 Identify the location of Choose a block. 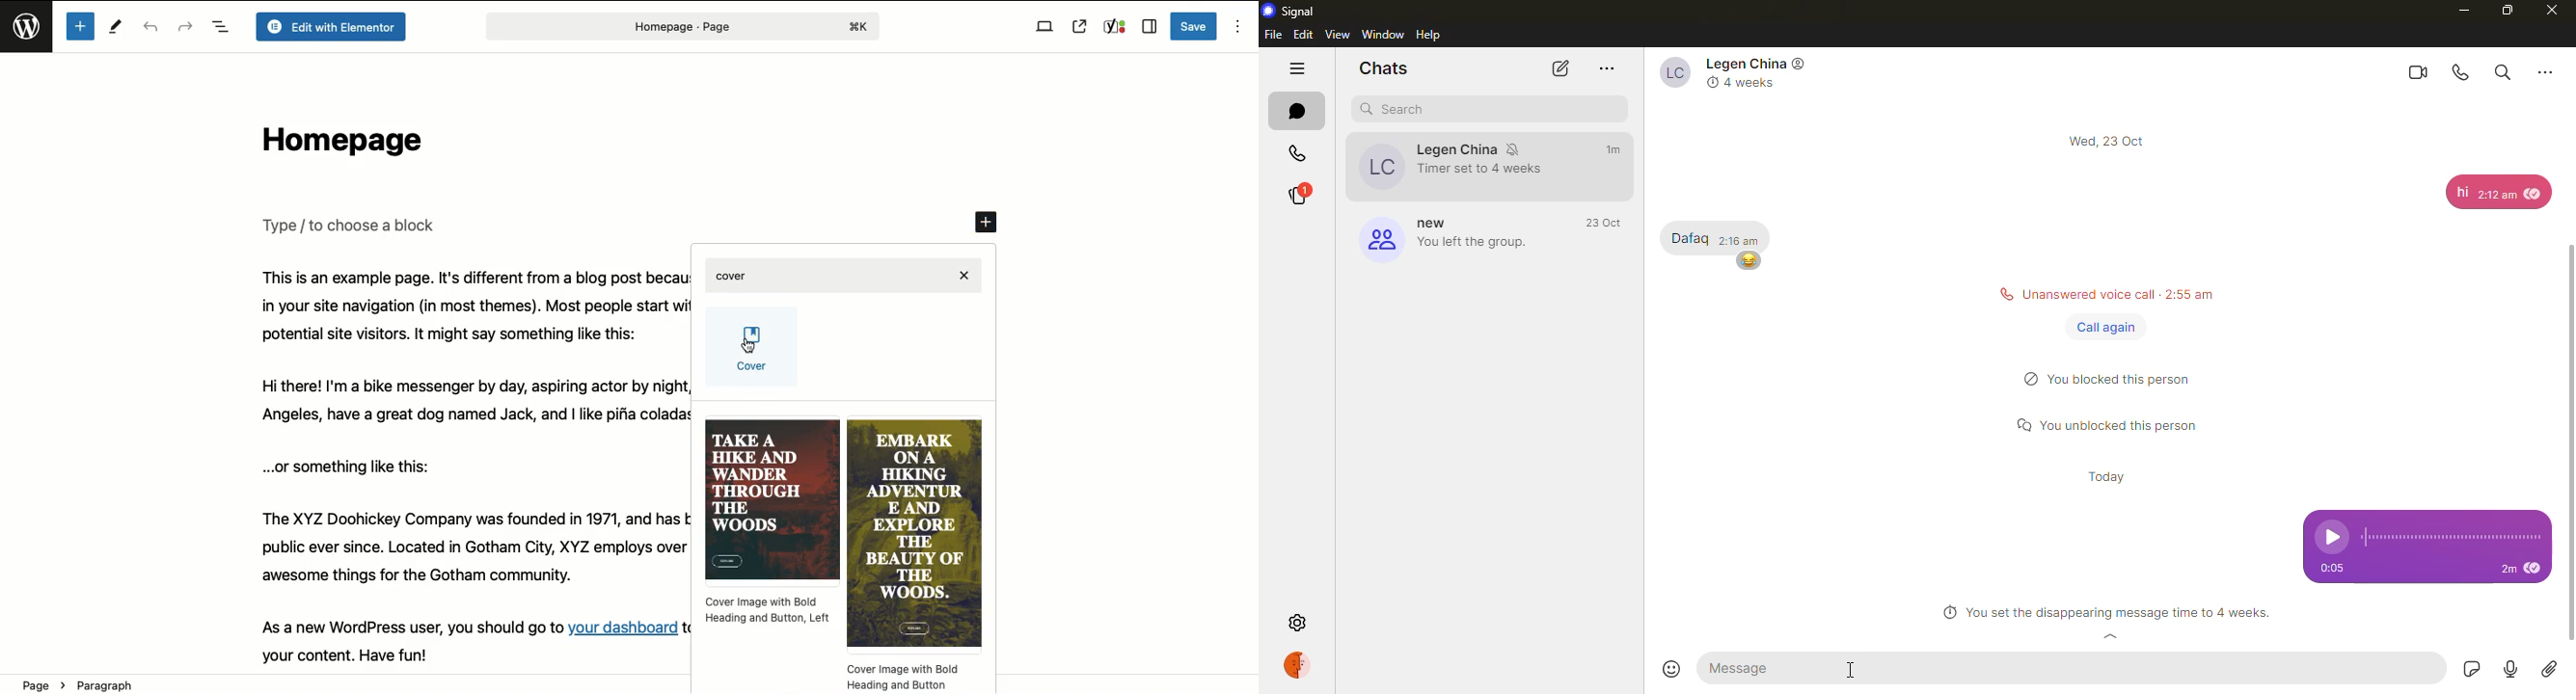
(352, 225).